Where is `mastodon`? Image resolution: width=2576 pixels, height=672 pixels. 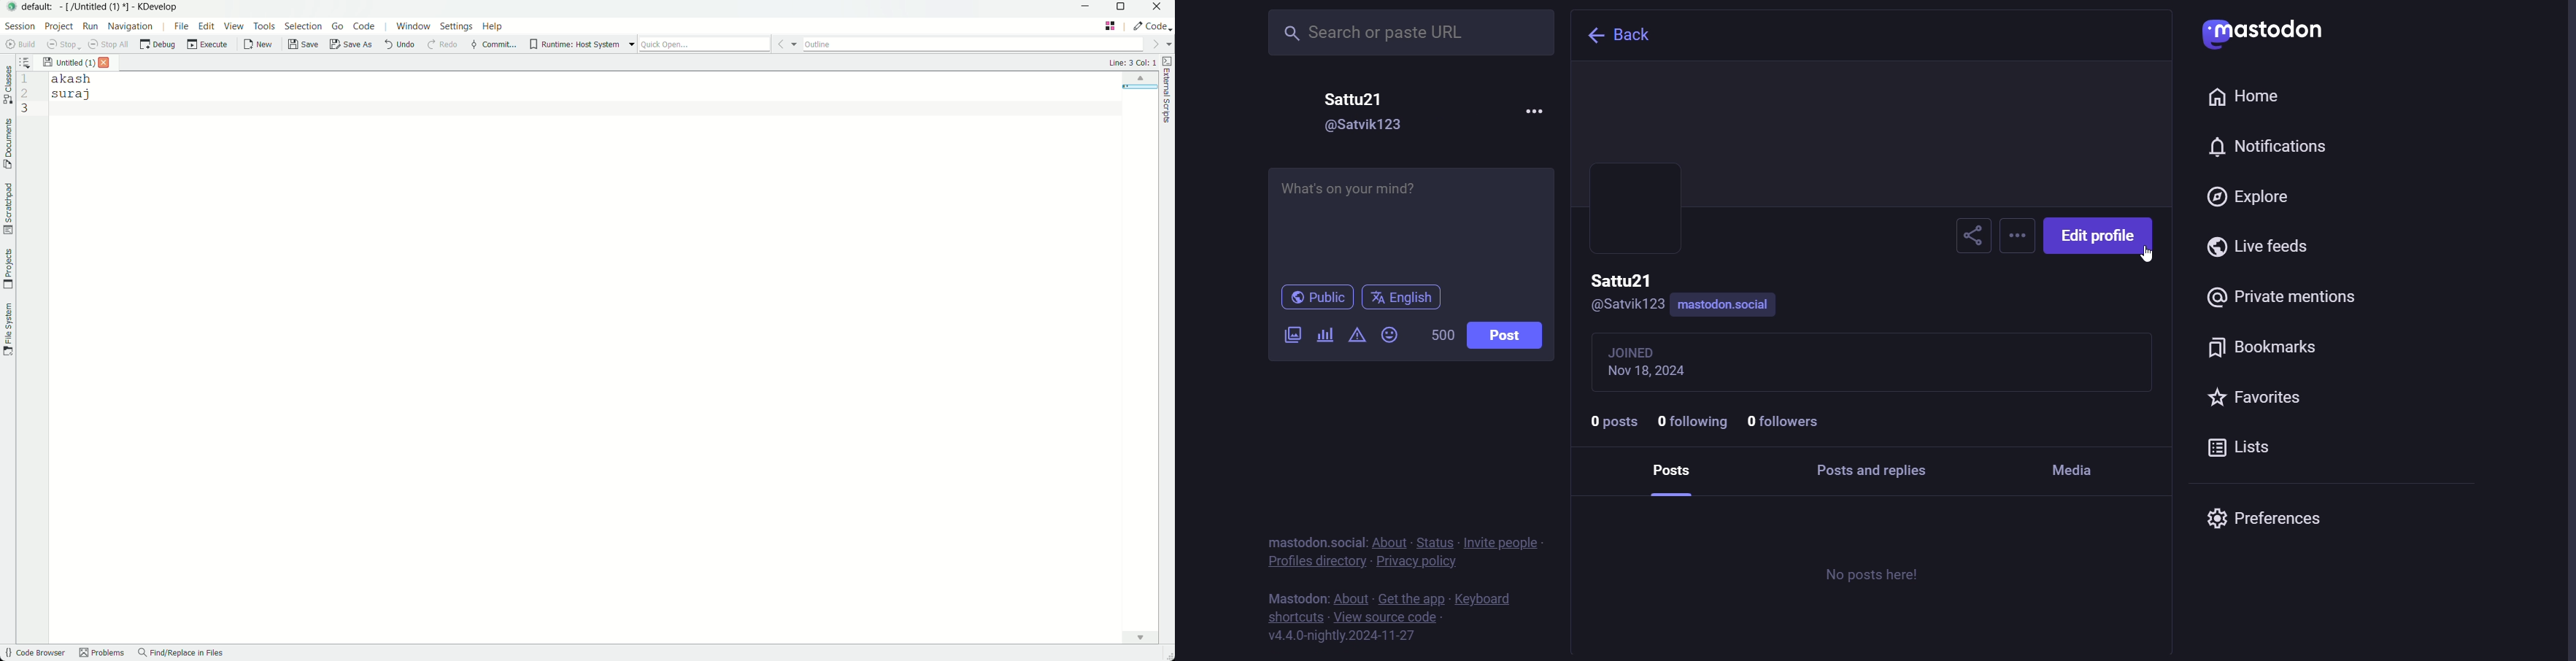
mastodon is located at coordinates (1296, 598).